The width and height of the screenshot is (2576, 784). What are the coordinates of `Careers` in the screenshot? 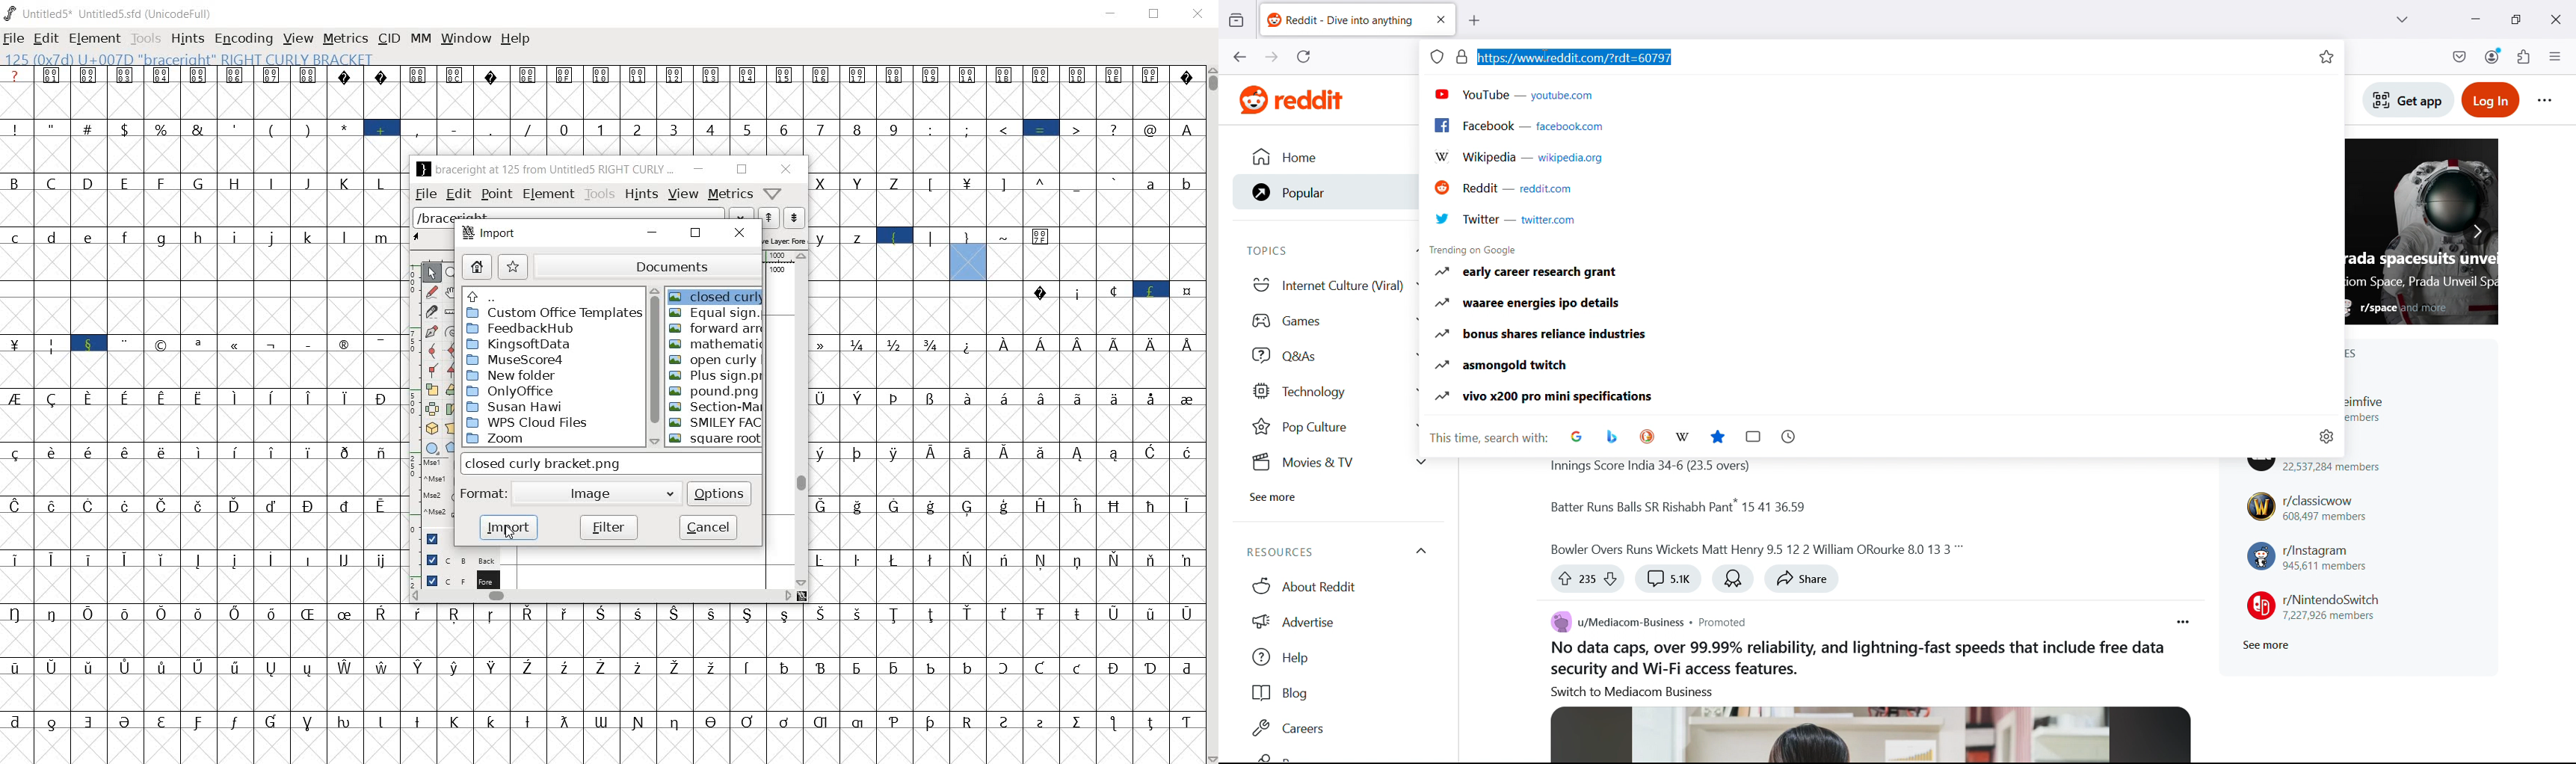 It's located at (1336, 729).